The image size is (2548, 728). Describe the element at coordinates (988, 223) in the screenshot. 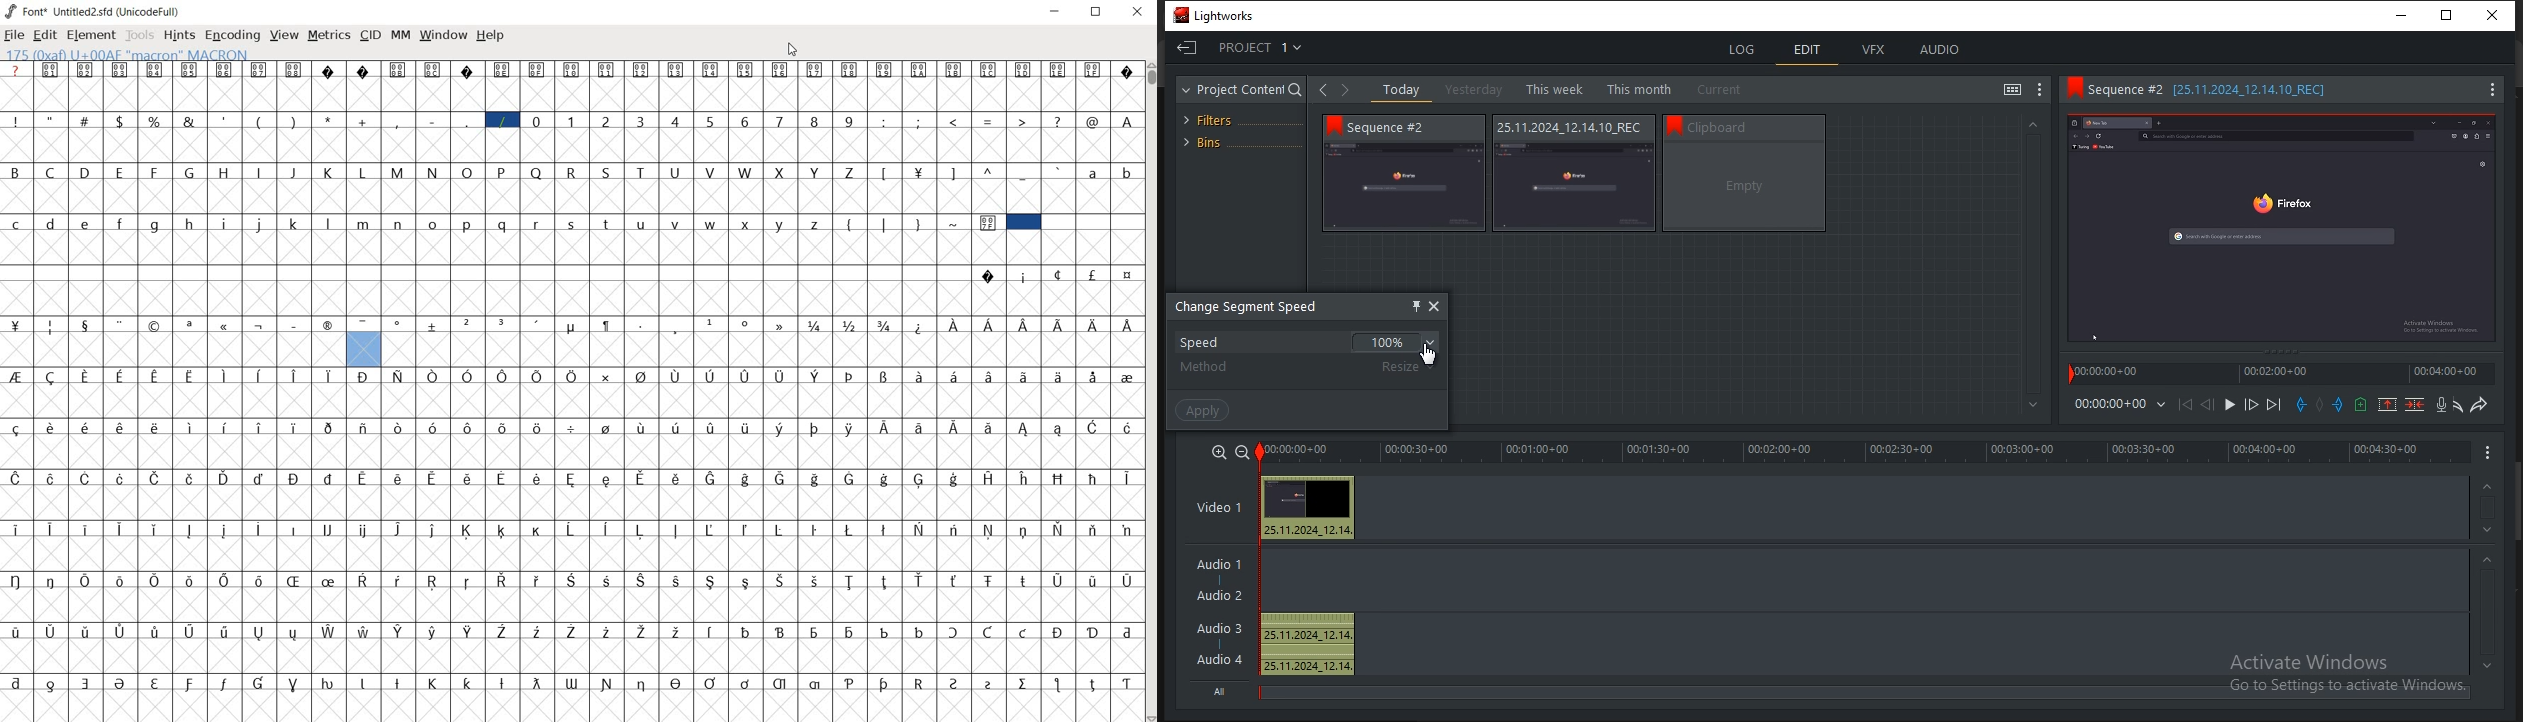

I see `Symbol` at that location.